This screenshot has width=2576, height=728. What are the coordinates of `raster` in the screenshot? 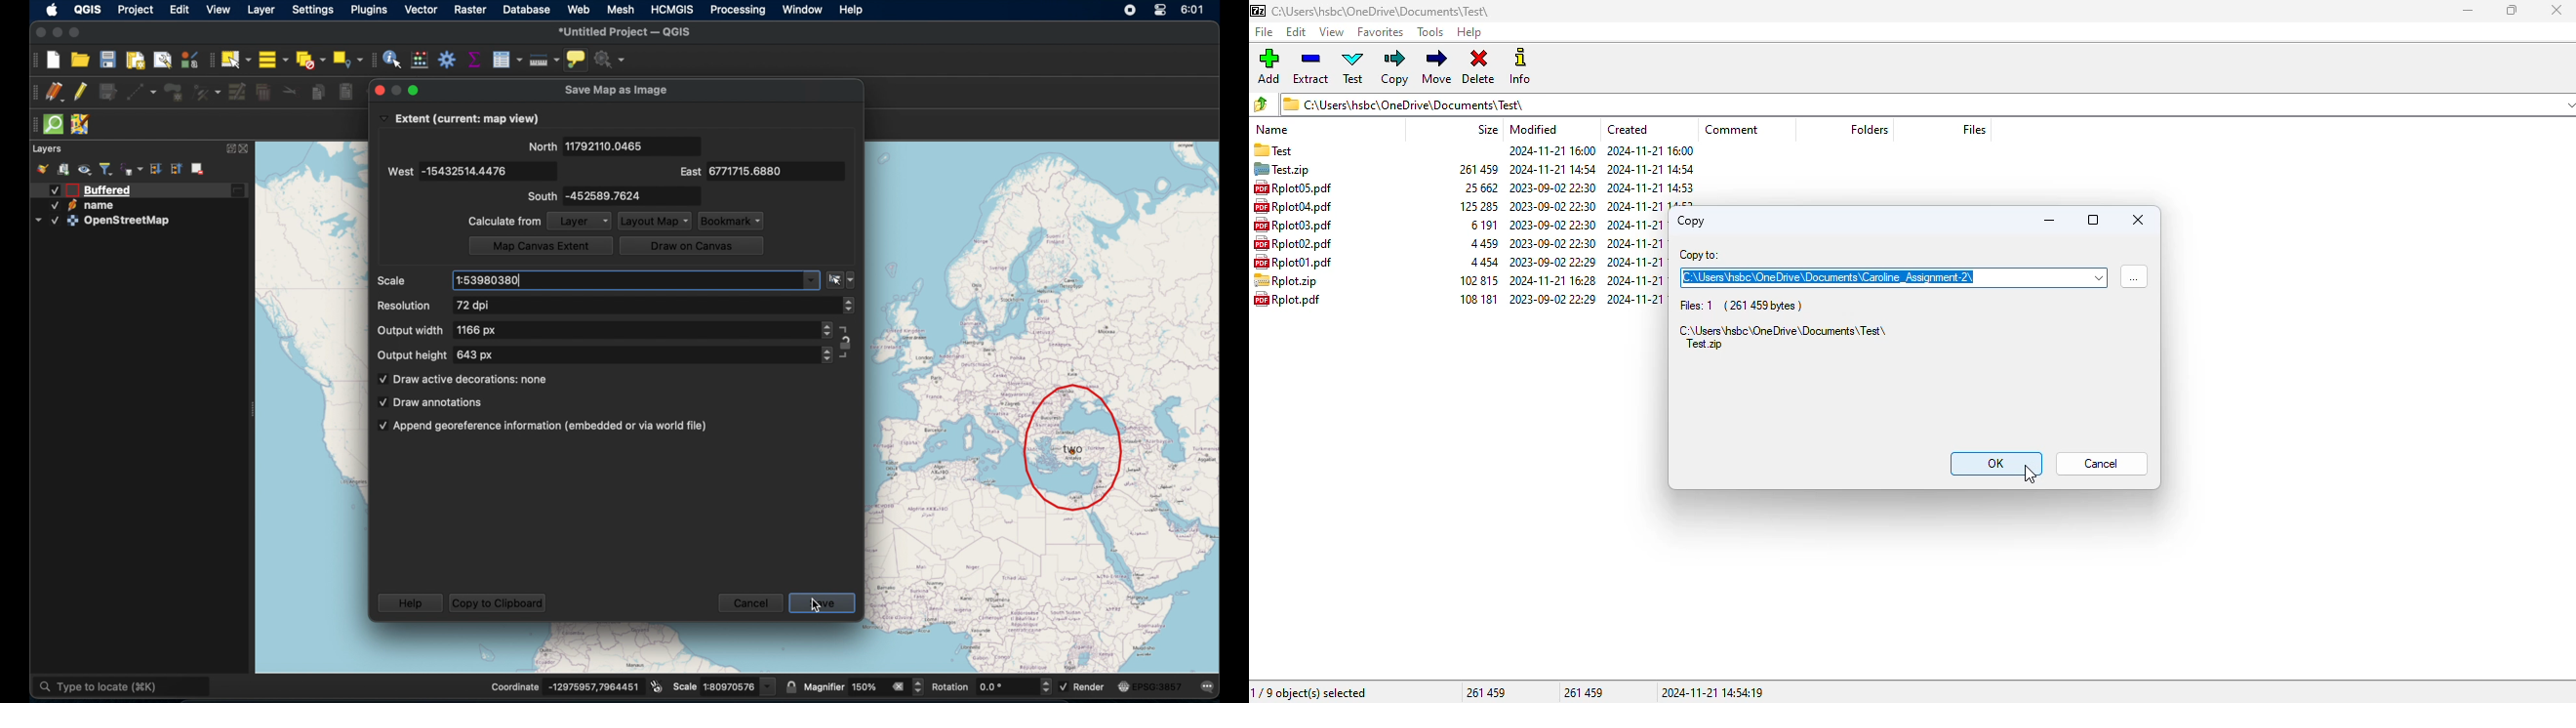 It's located at (471, 9).